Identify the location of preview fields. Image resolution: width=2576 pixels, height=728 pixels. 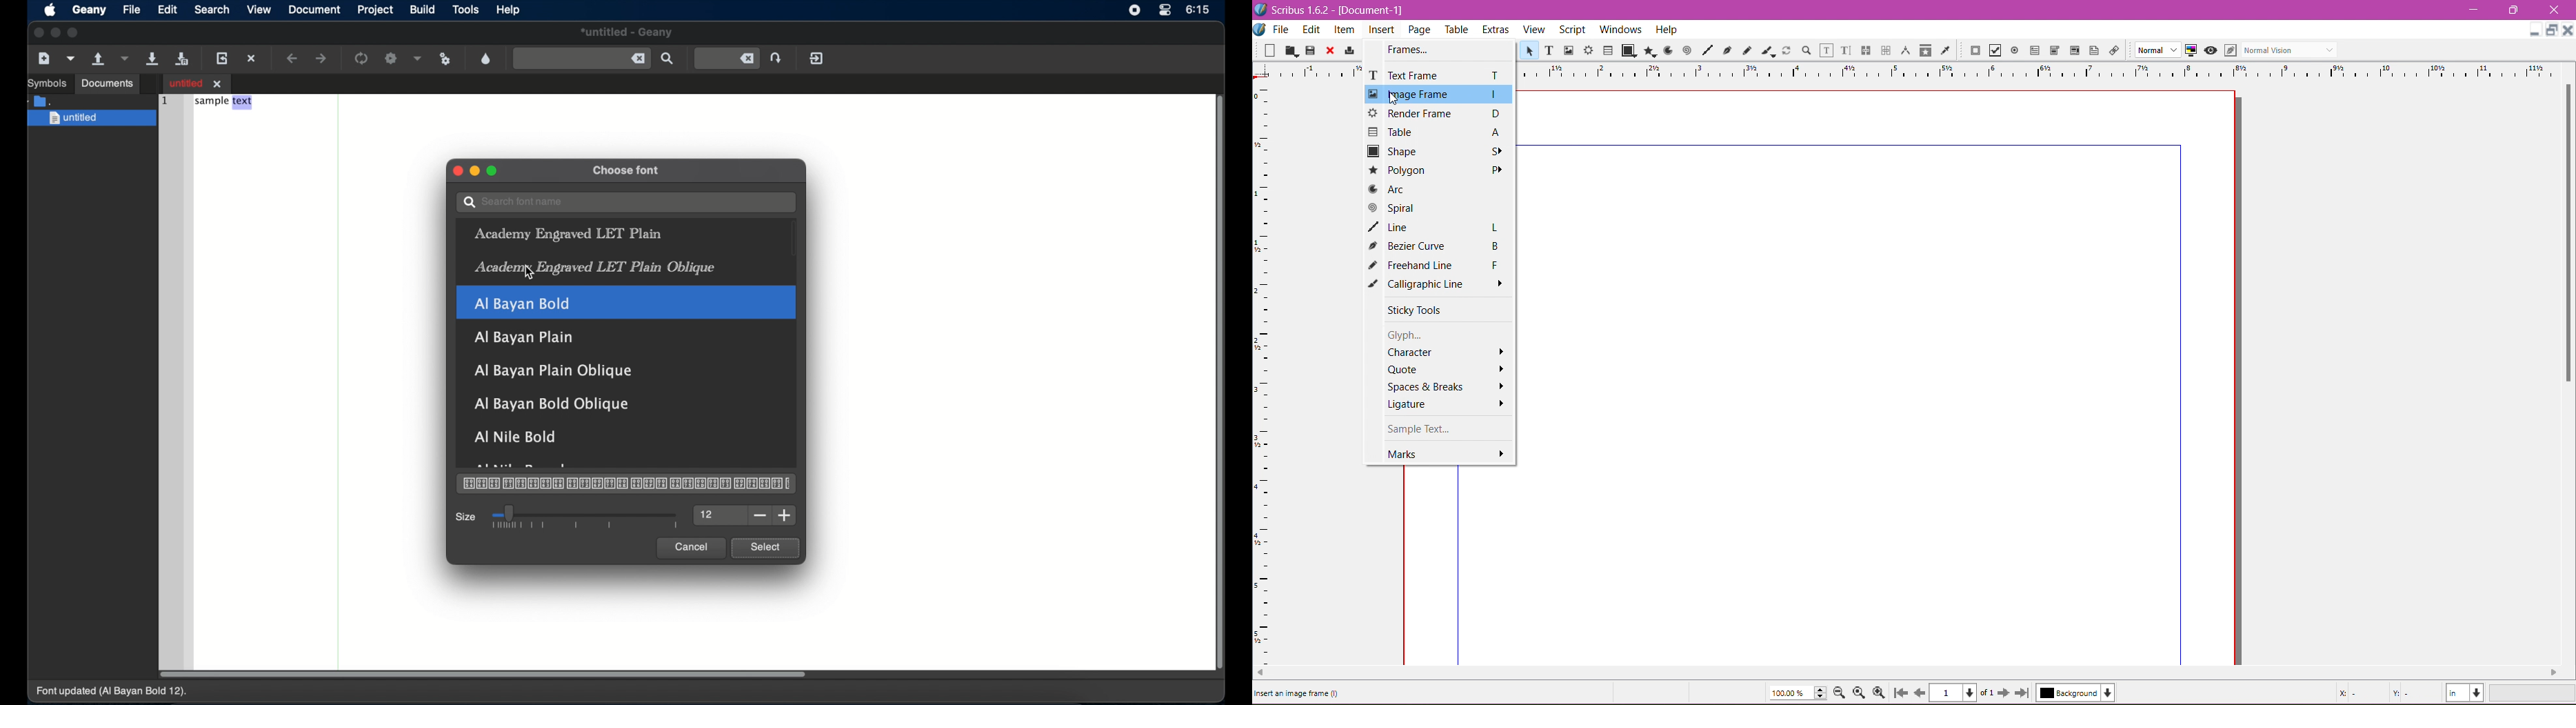
(626, 484).